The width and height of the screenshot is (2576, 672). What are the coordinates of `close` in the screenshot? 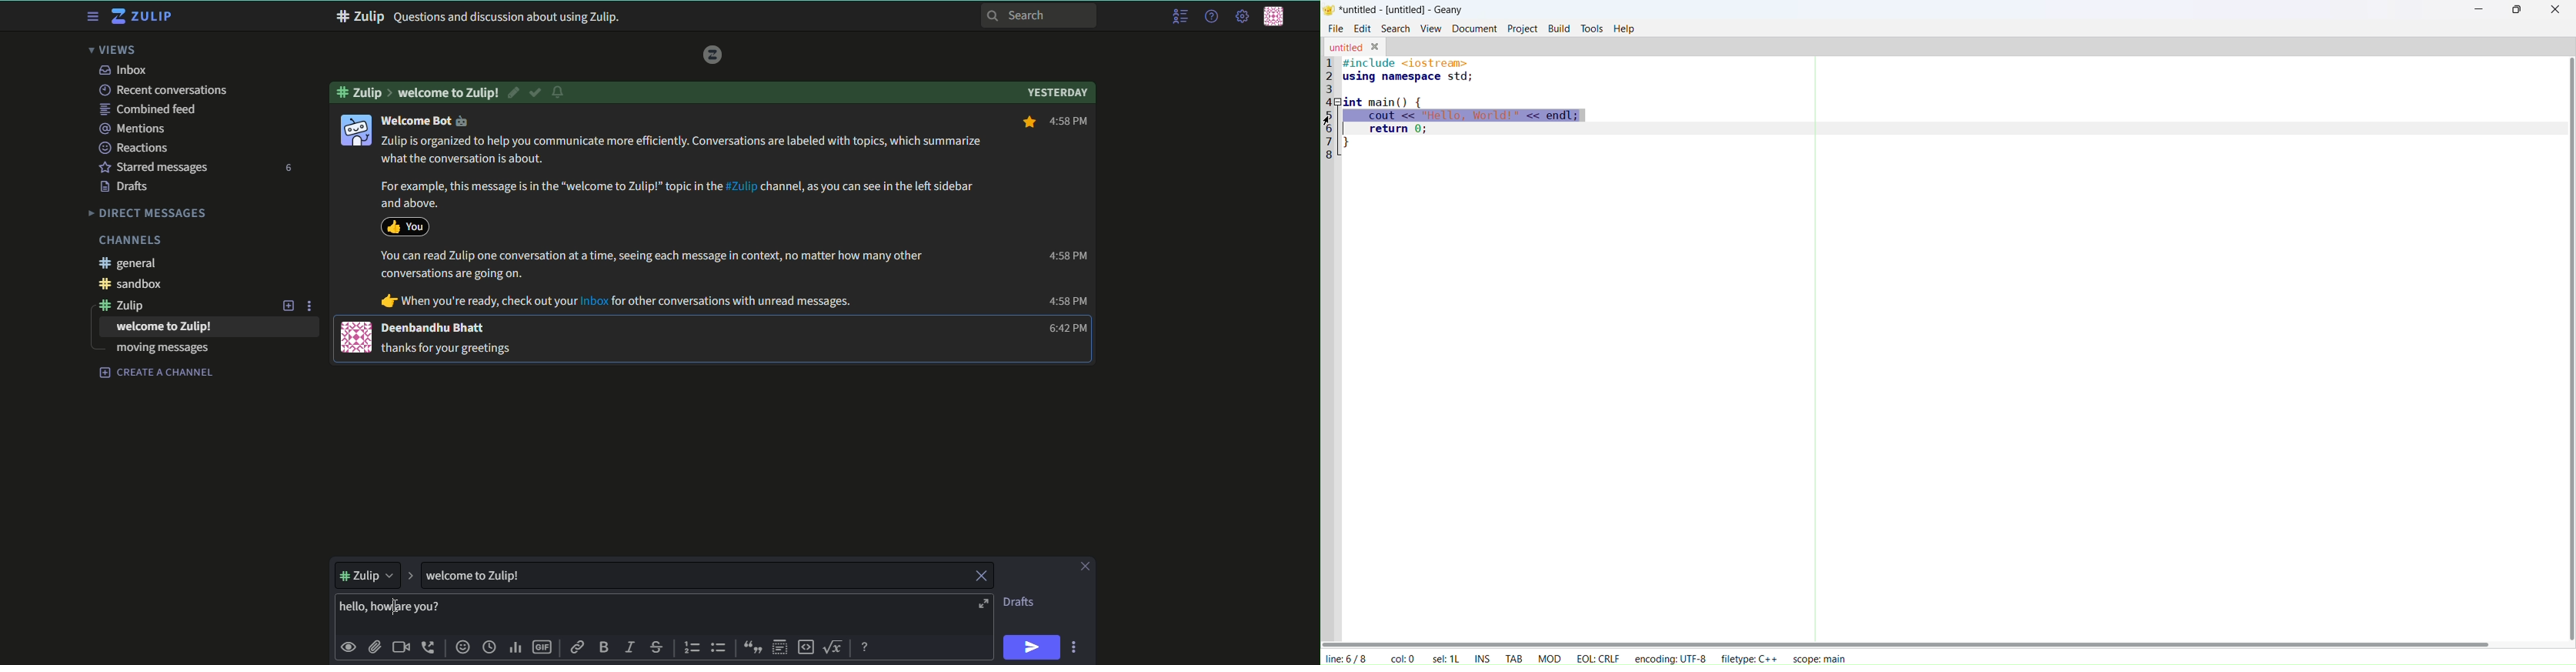 It's located at (2554, 9).